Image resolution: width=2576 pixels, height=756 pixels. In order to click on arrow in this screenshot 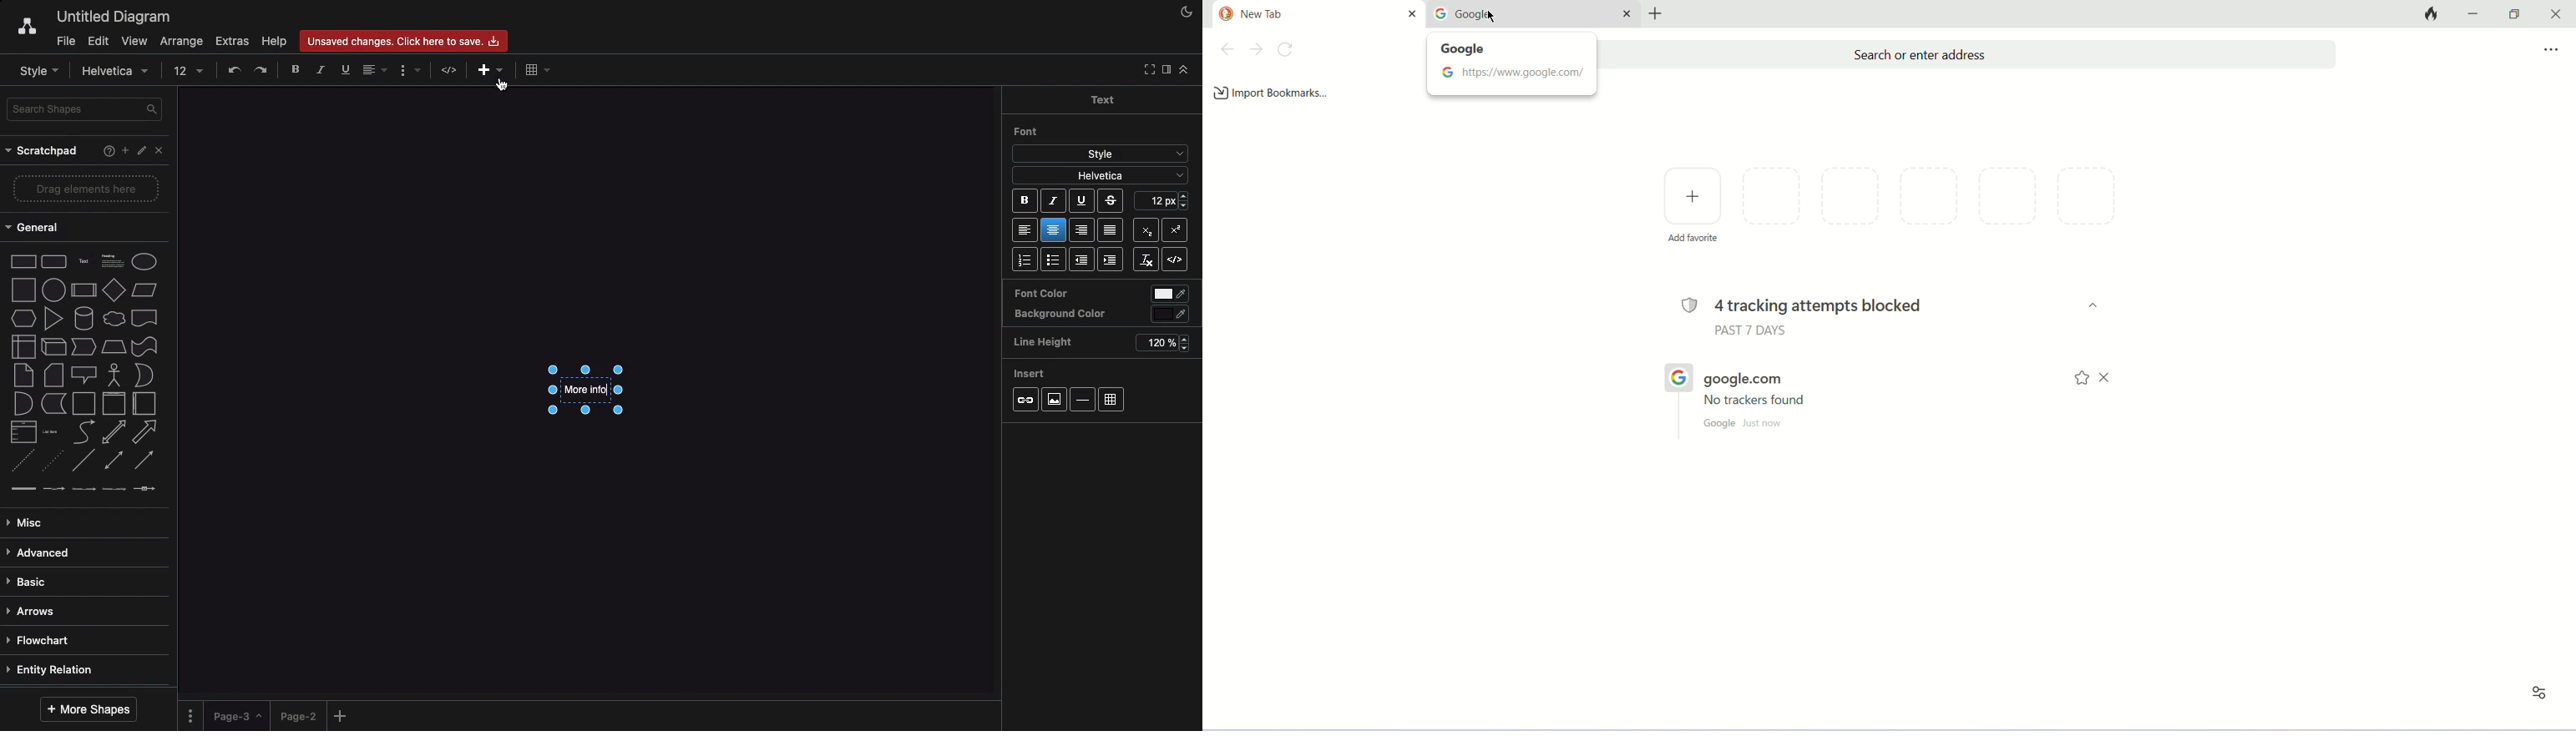, I will do `click(145, 432)`.